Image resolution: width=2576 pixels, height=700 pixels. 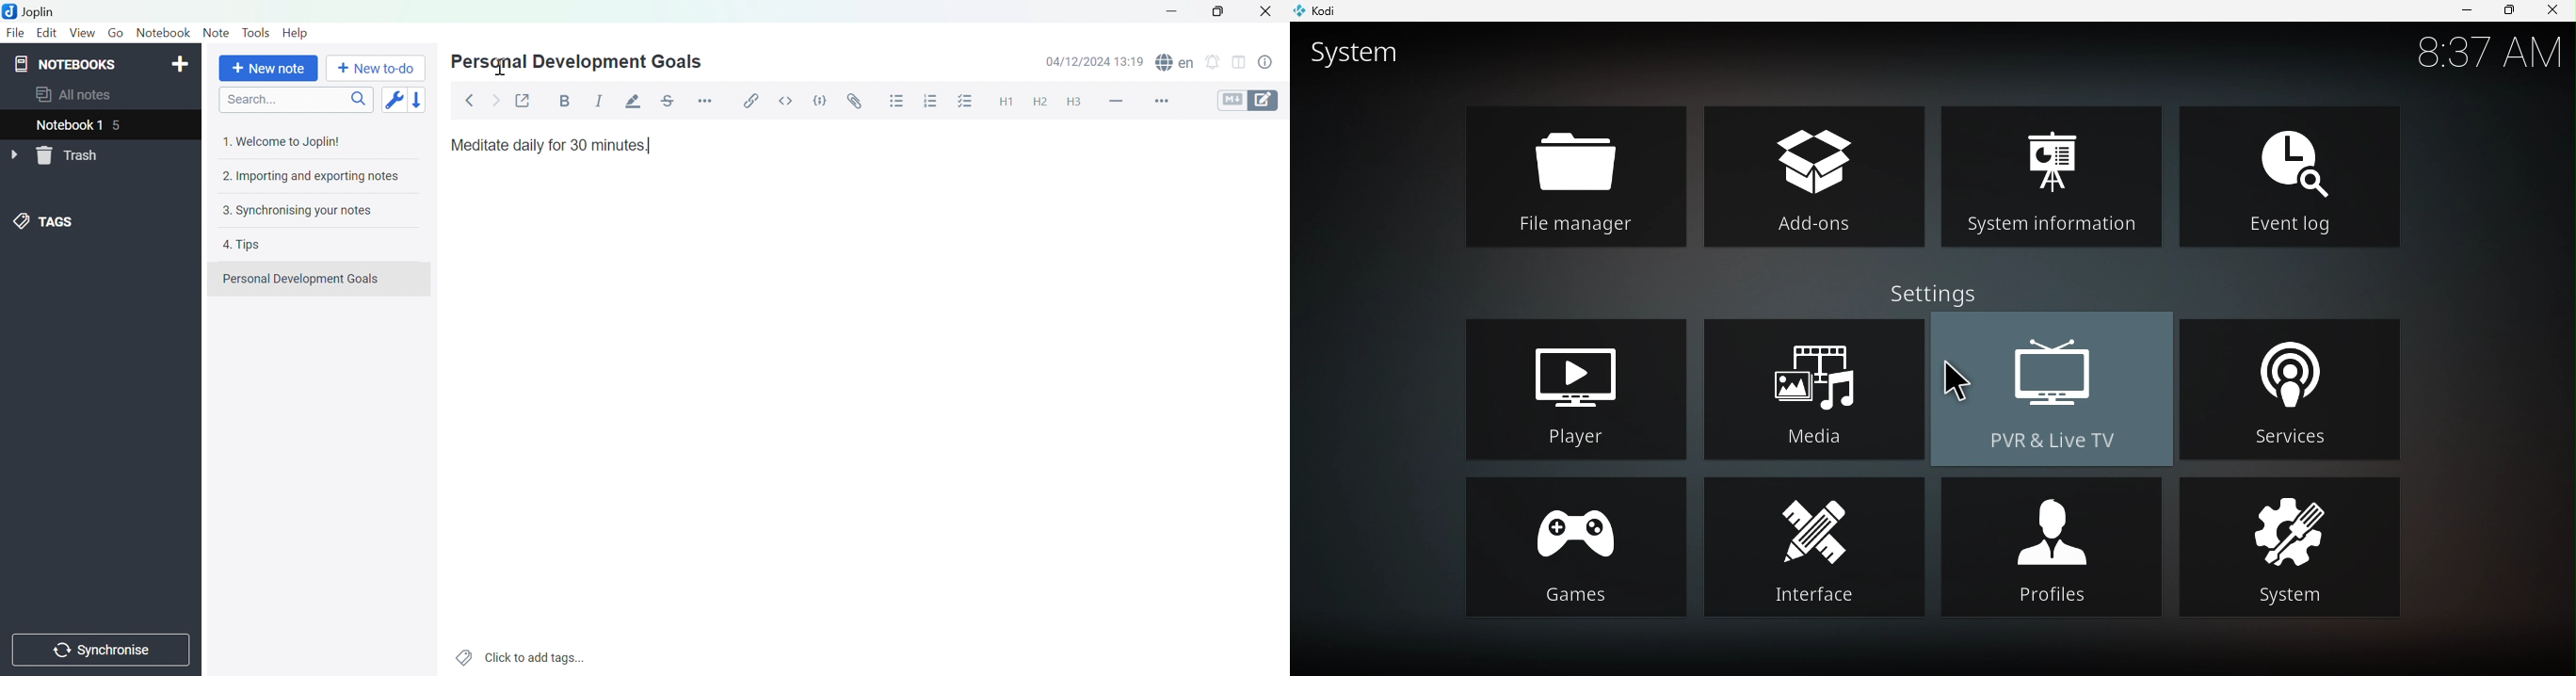 I want to click on Help, so click(x=296, y=34).